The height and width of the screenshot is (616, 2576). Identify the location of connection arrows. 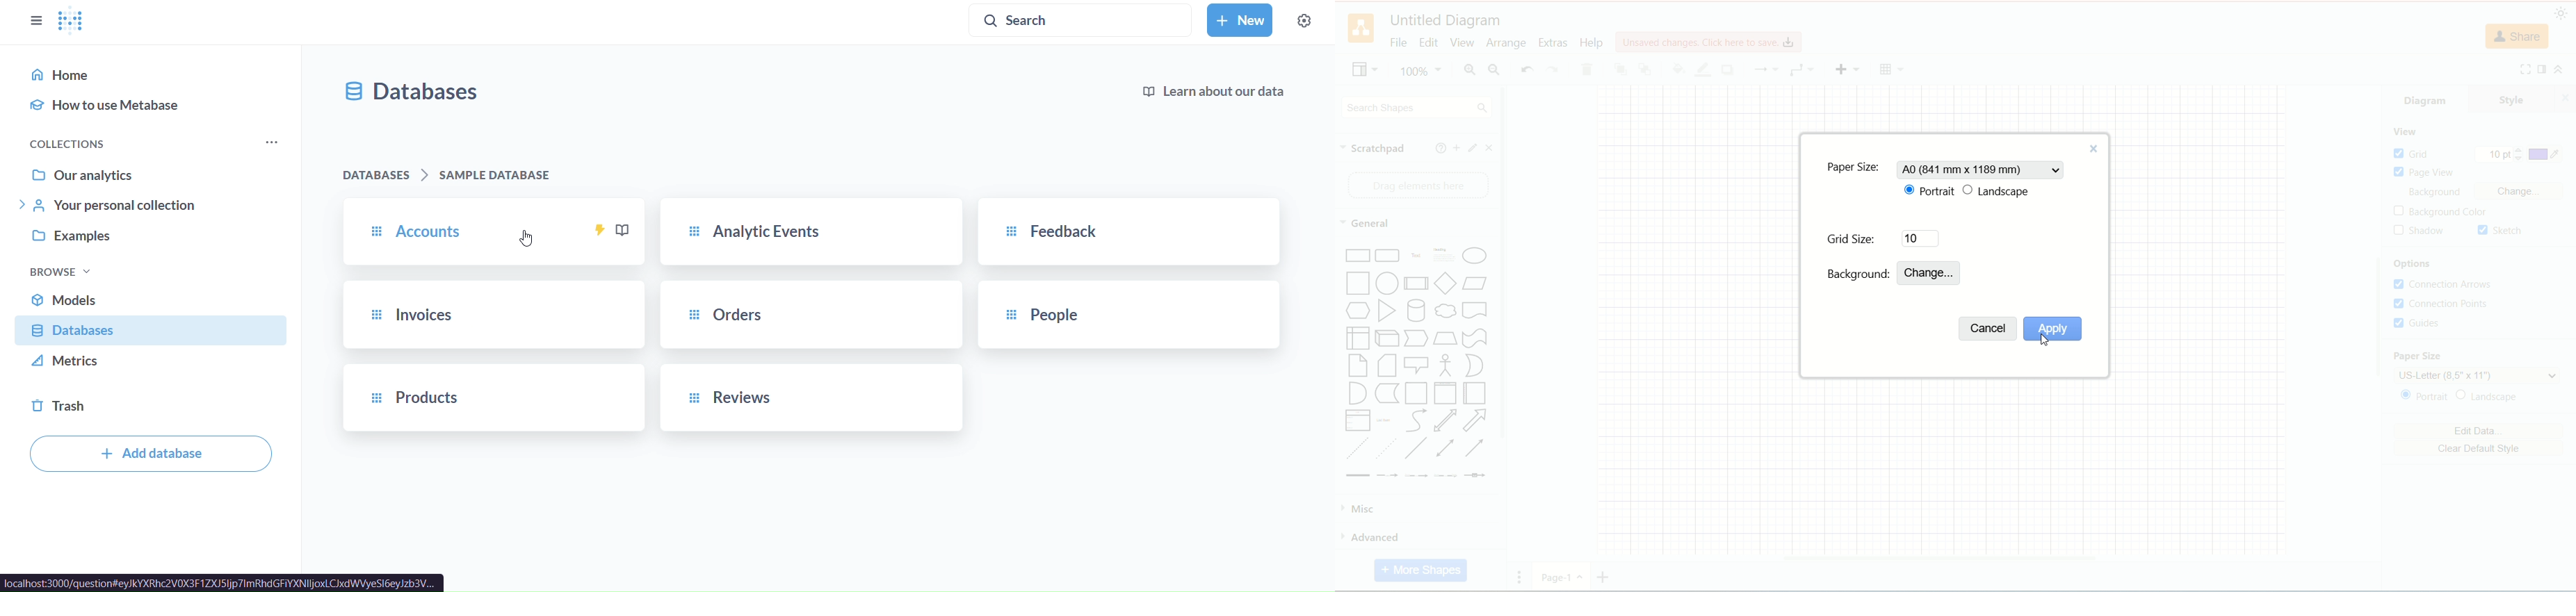
(2448, 285).